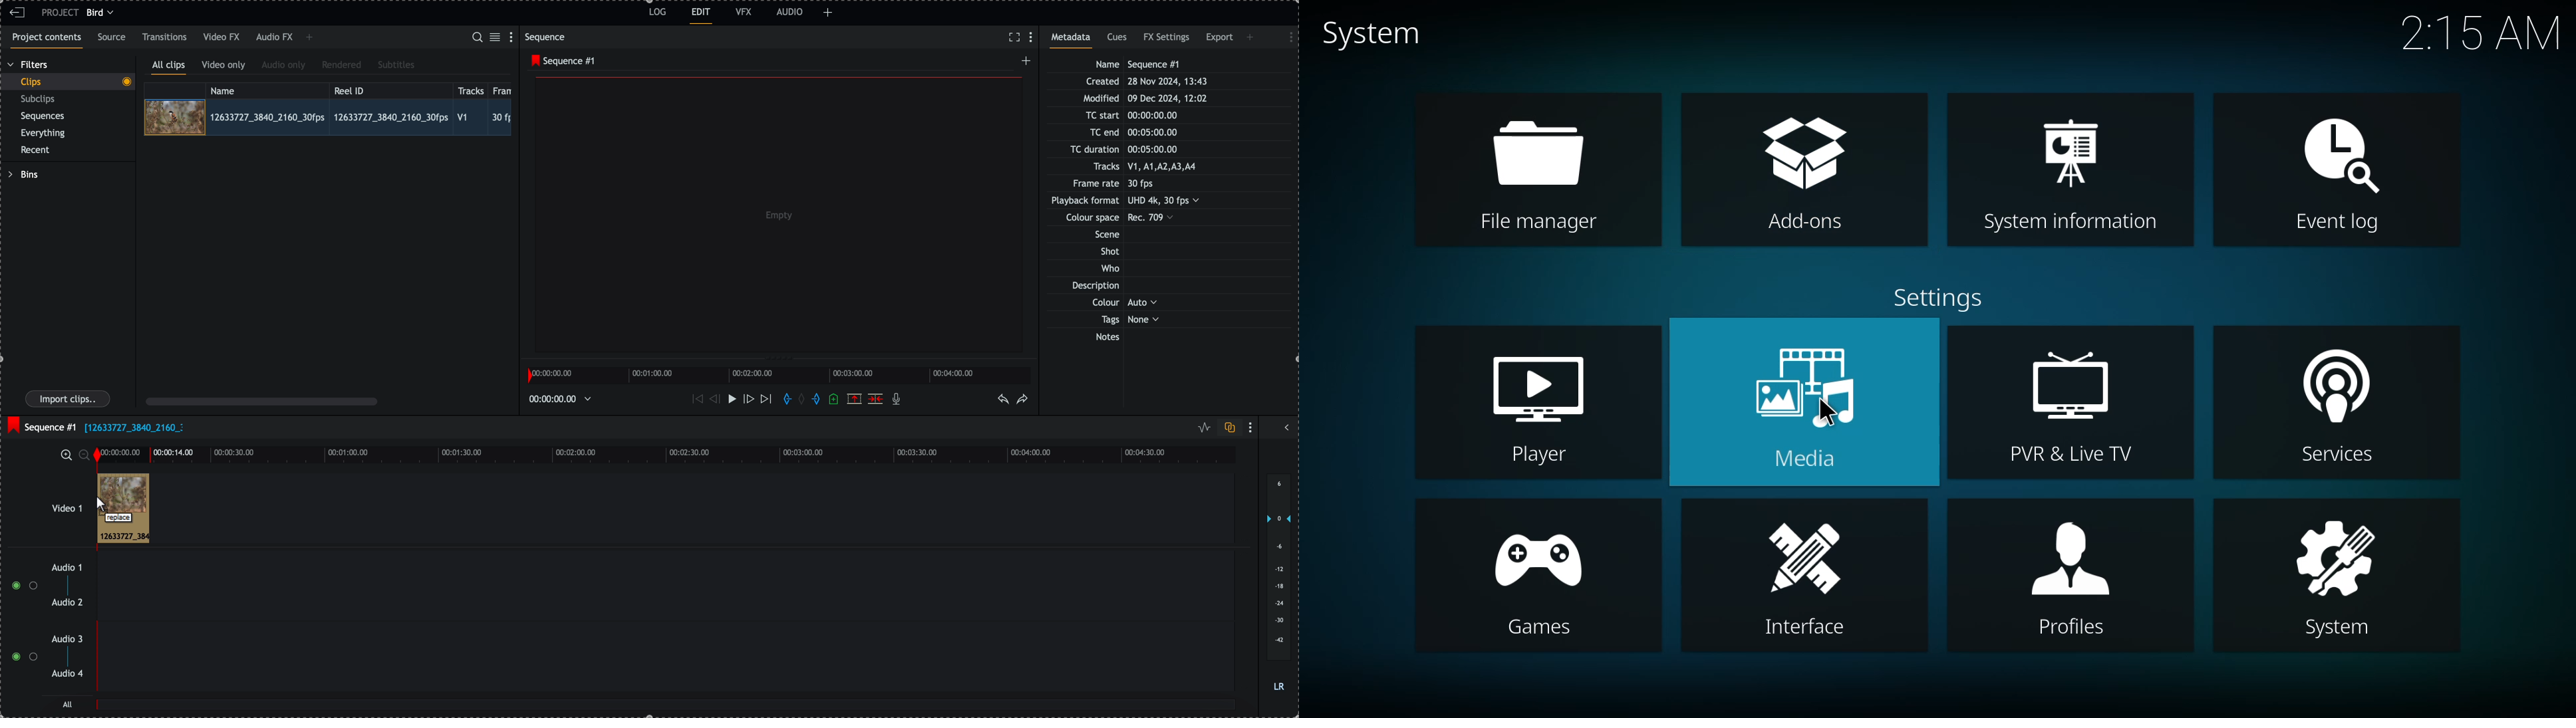 The width and height of the screenshot is (2576, 728). What do you see at coordinates (744, 12) in the screenshot?
I see `VFX` at bounding box center [744, 12].